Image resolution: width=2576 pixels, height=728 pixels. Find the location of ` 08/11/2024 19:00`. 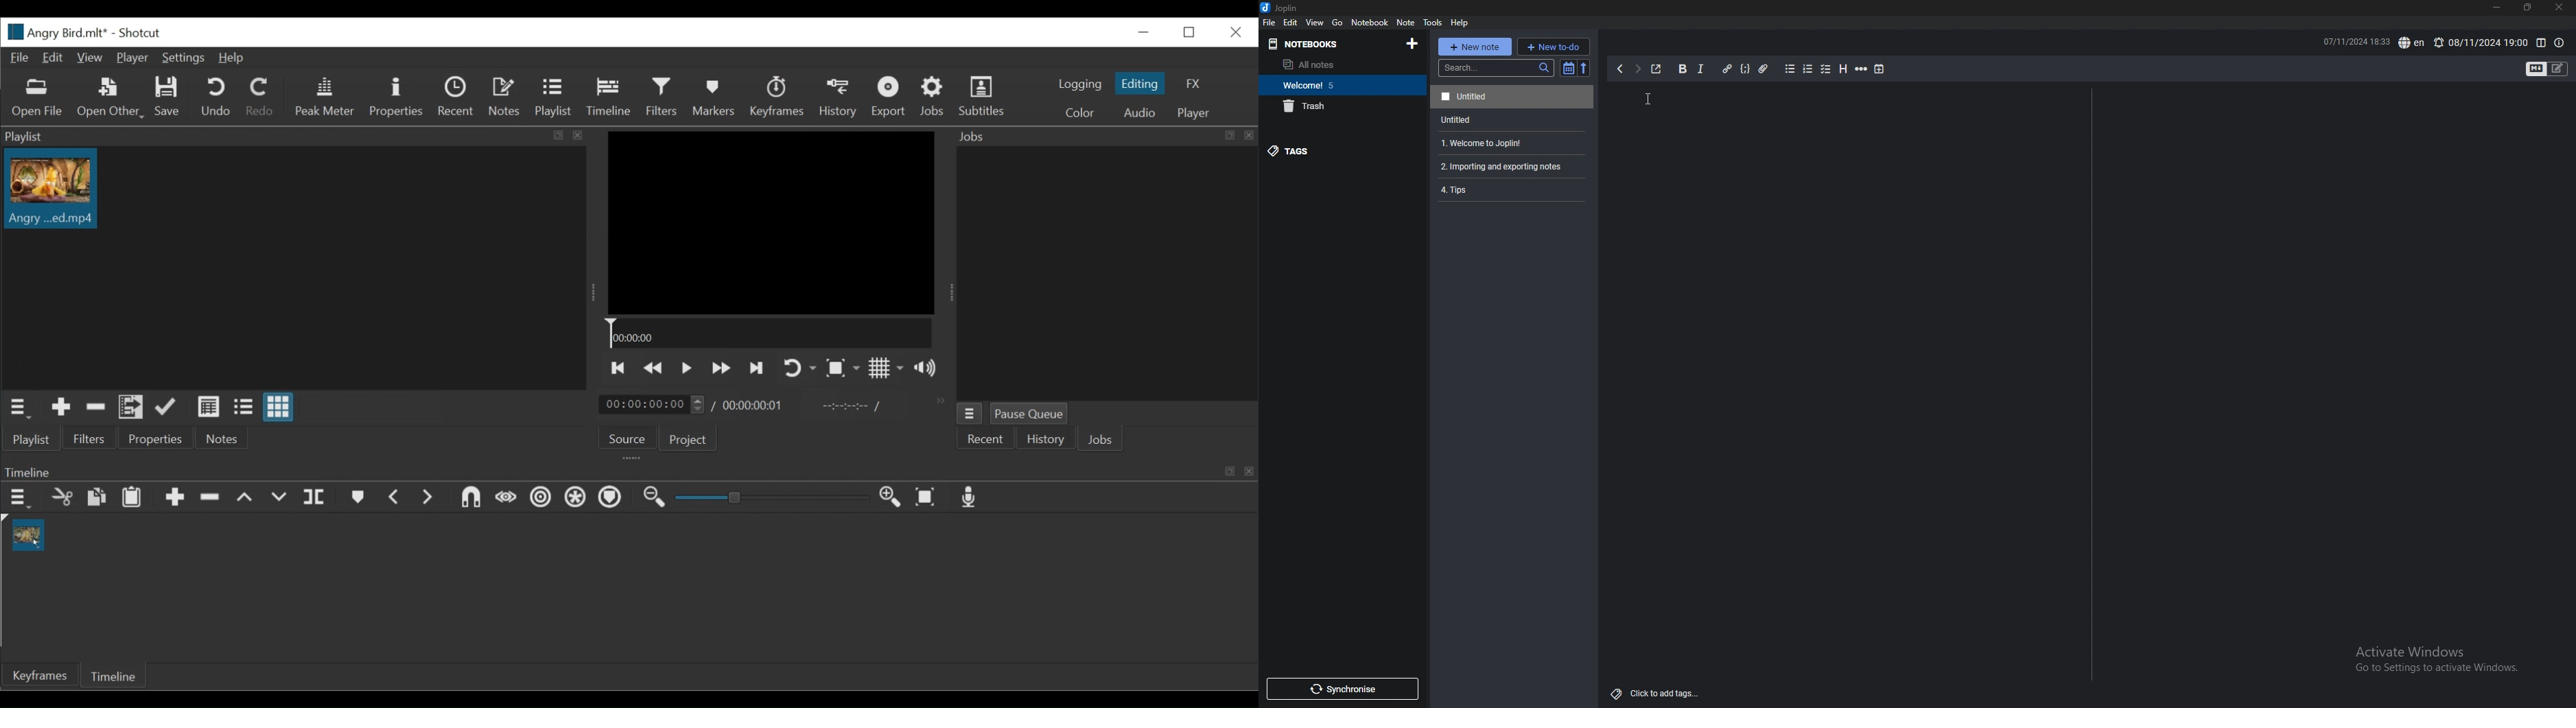

 08/11/2024 19:00 is located at coordinates (2480, 43).